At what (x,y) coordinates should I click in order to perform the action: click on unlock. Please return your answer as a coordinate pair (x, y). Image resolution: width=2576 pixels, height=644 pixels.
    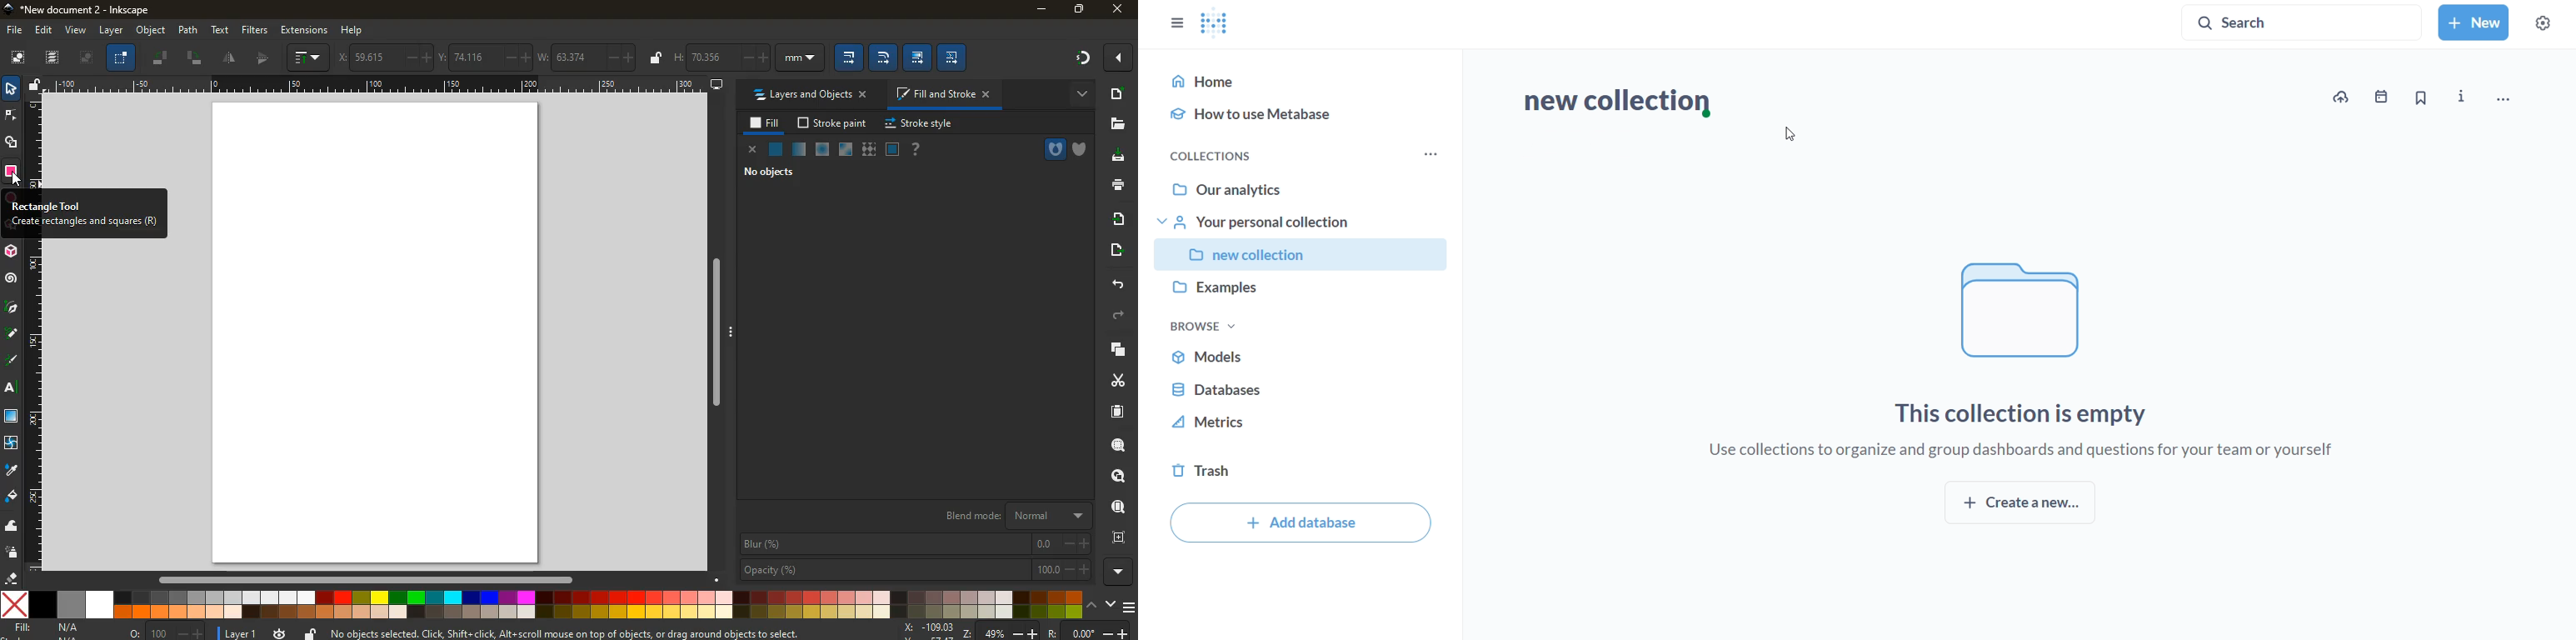
    Looking at the image, I should click on (37, 87).